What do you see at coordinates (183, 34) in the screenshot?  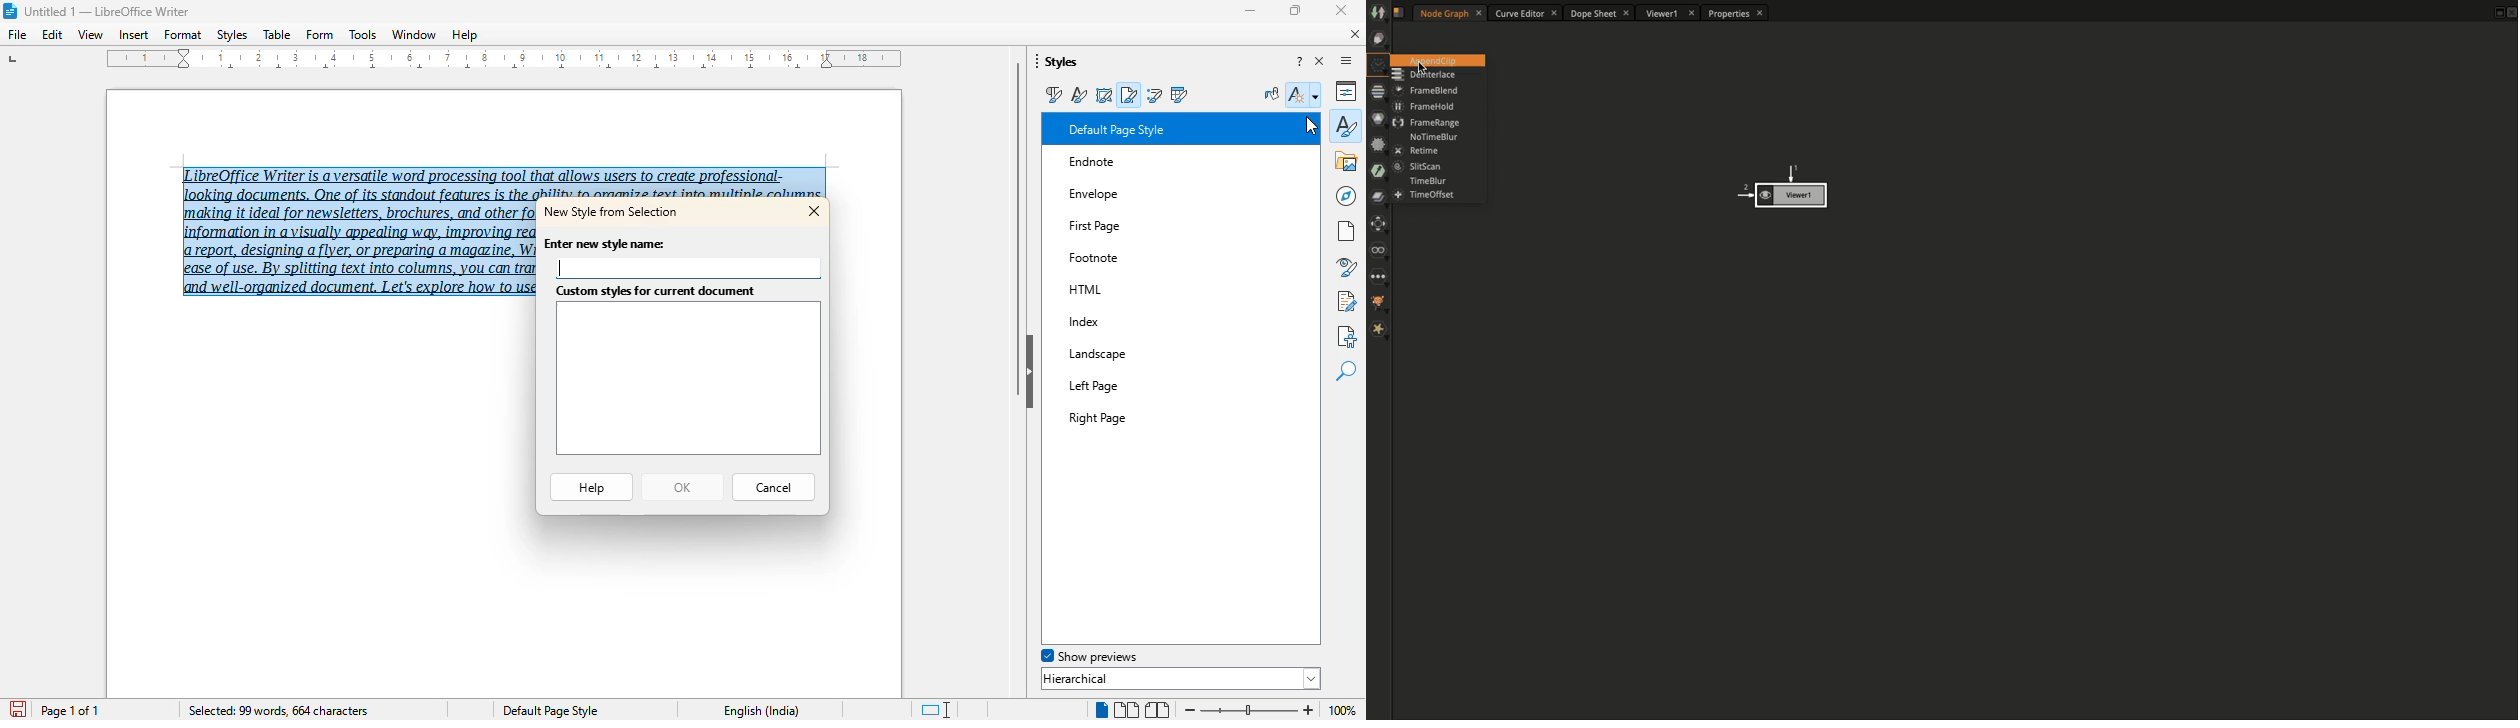 I see `format` at bounding box center [183, 34].